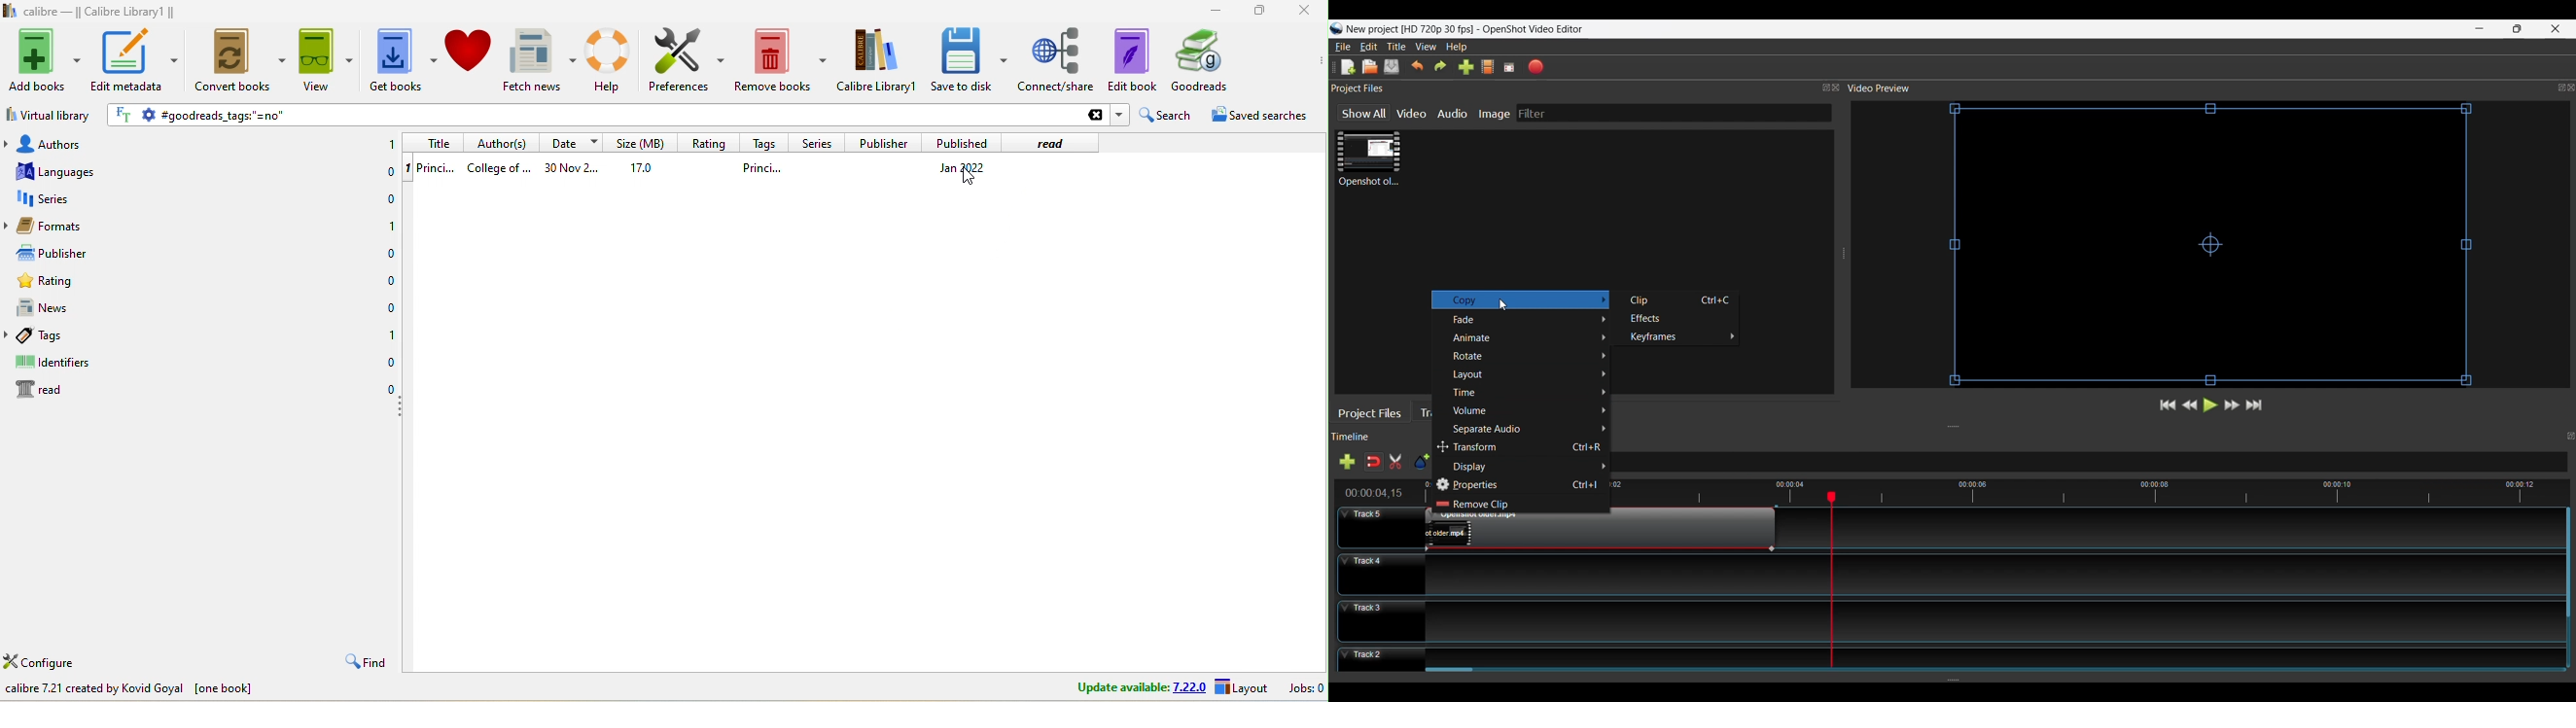 The height and width of the screenshot is (728, 2576). Describe the element at coordinates (389, 361) in the screenshot. I see `0` at that location.